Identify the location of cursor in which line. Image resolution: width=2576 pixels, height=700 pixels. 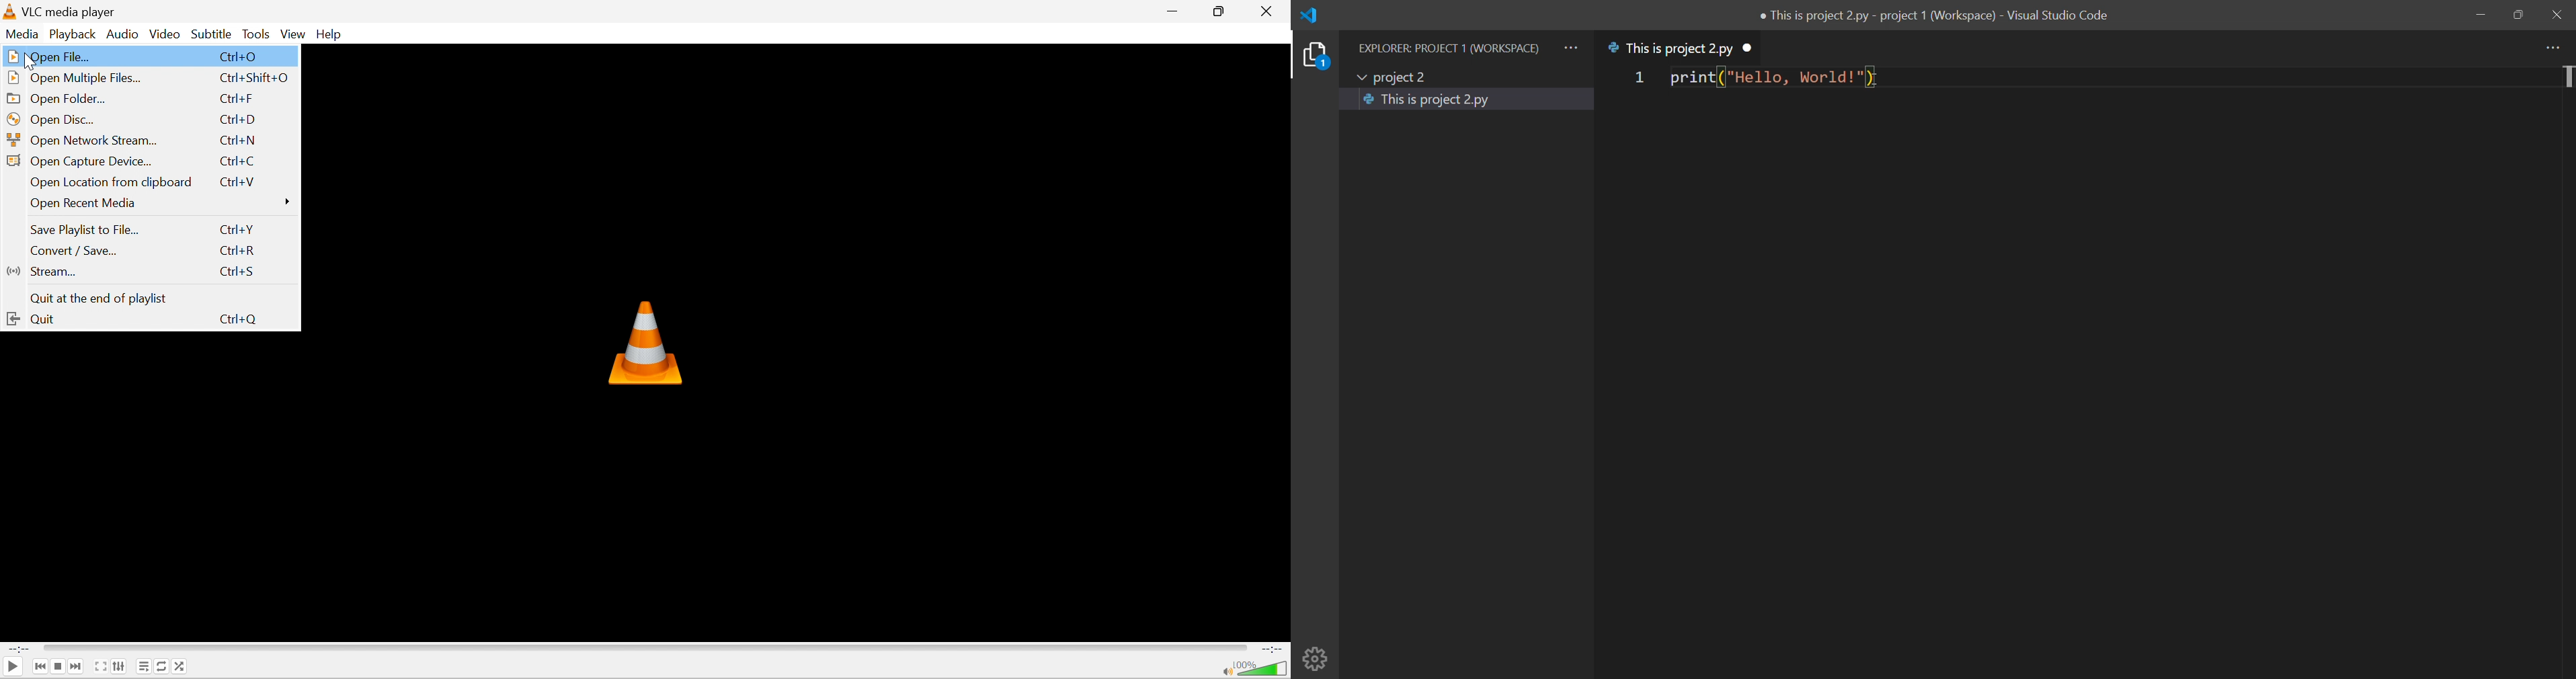
(2568, 78).